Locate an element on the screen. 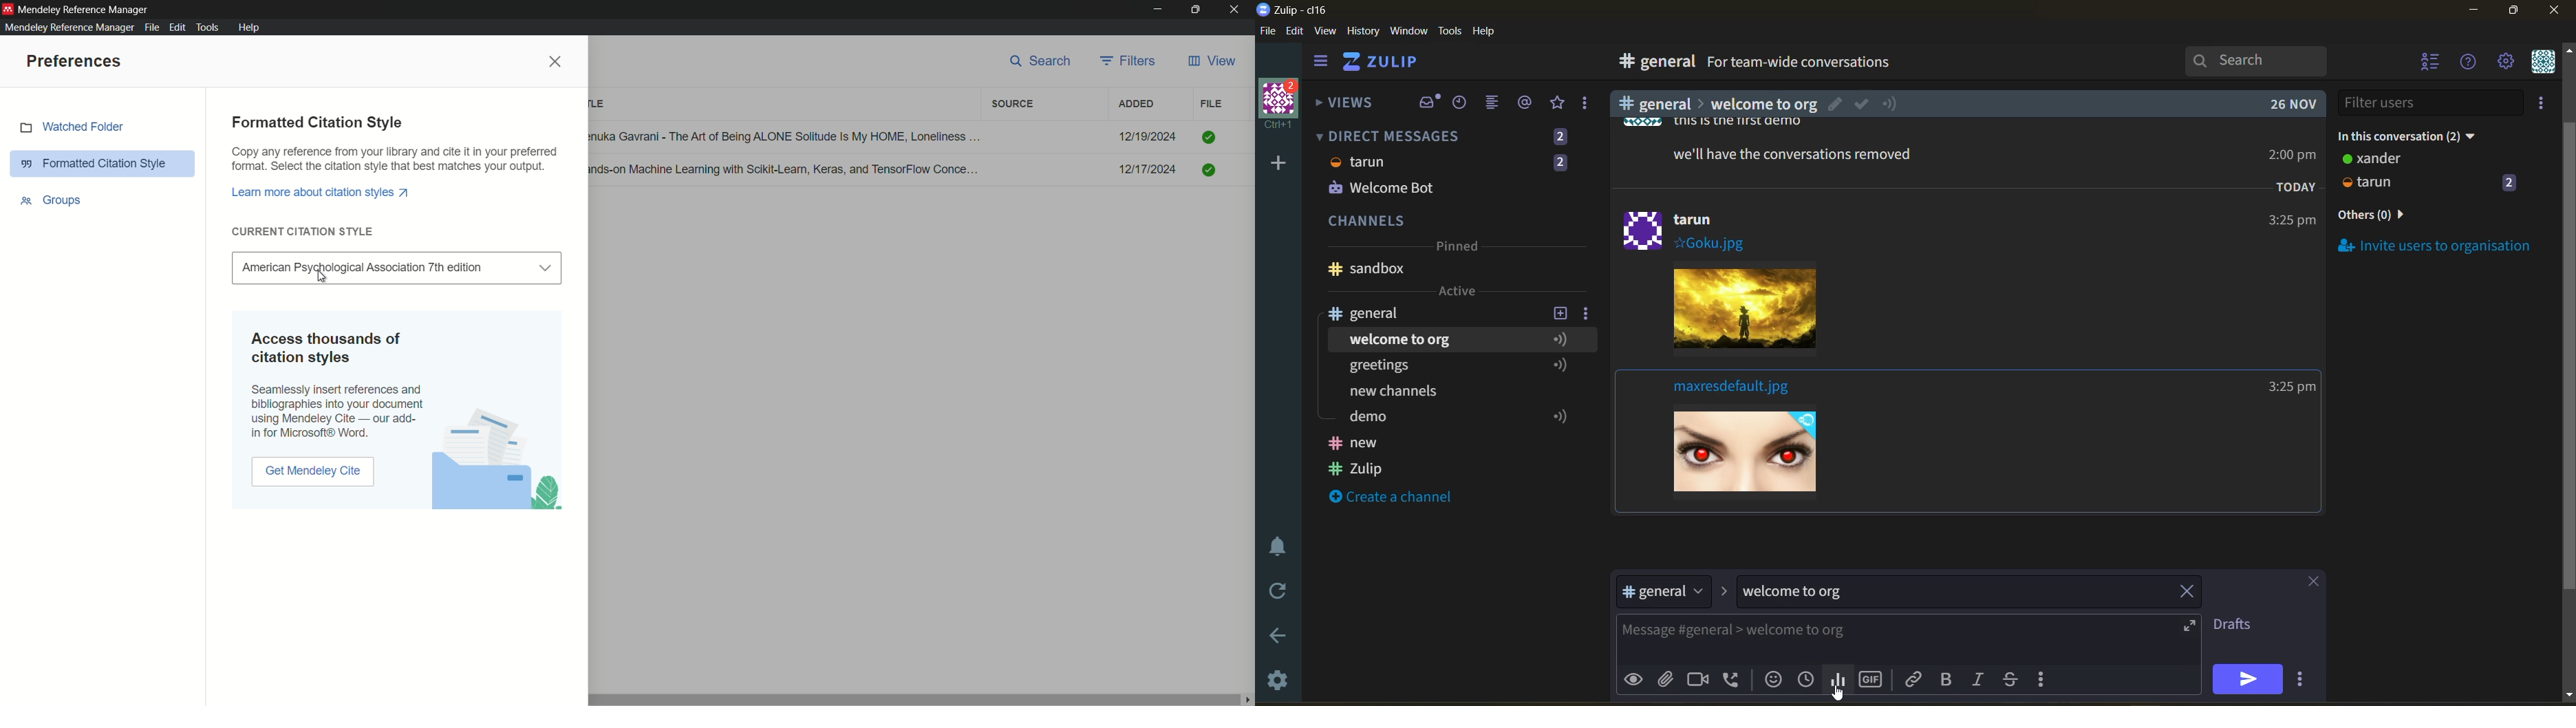 The height and width of the screenshot is (728, 2576). home view is located at coordinates (1390, 65).